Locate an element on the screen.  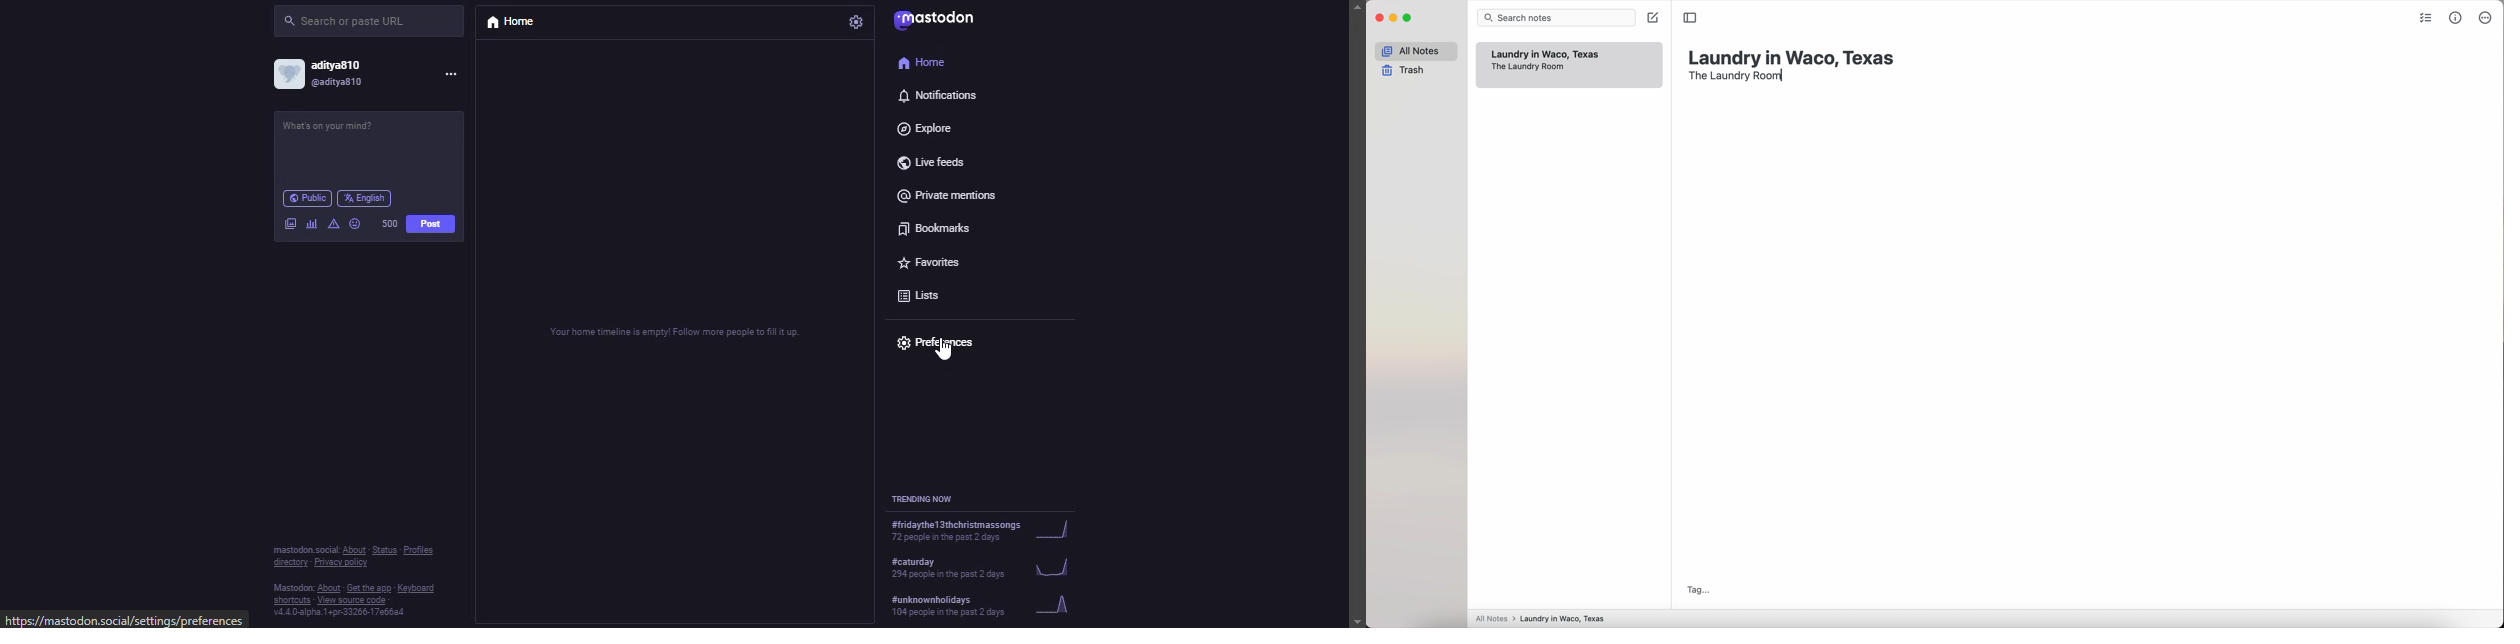
search bar is located at coordinates (1558, 18).